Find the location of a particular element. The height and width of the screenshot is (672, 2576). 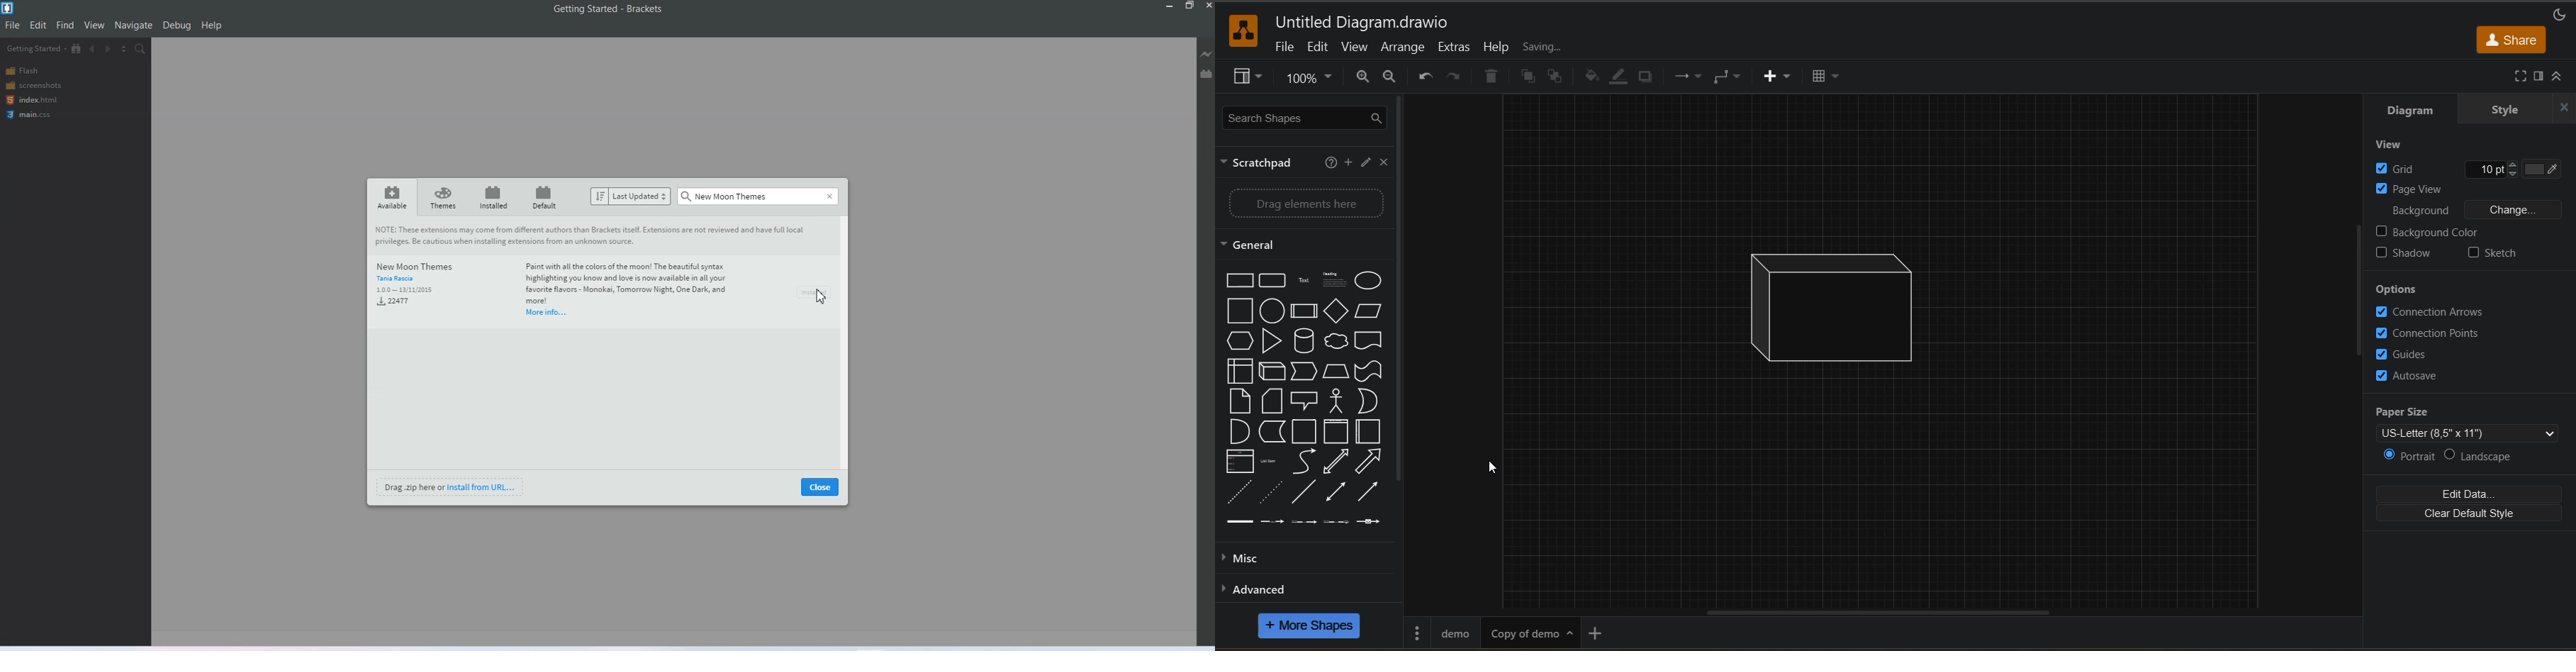

to back is located at coordinates (1555, 77).